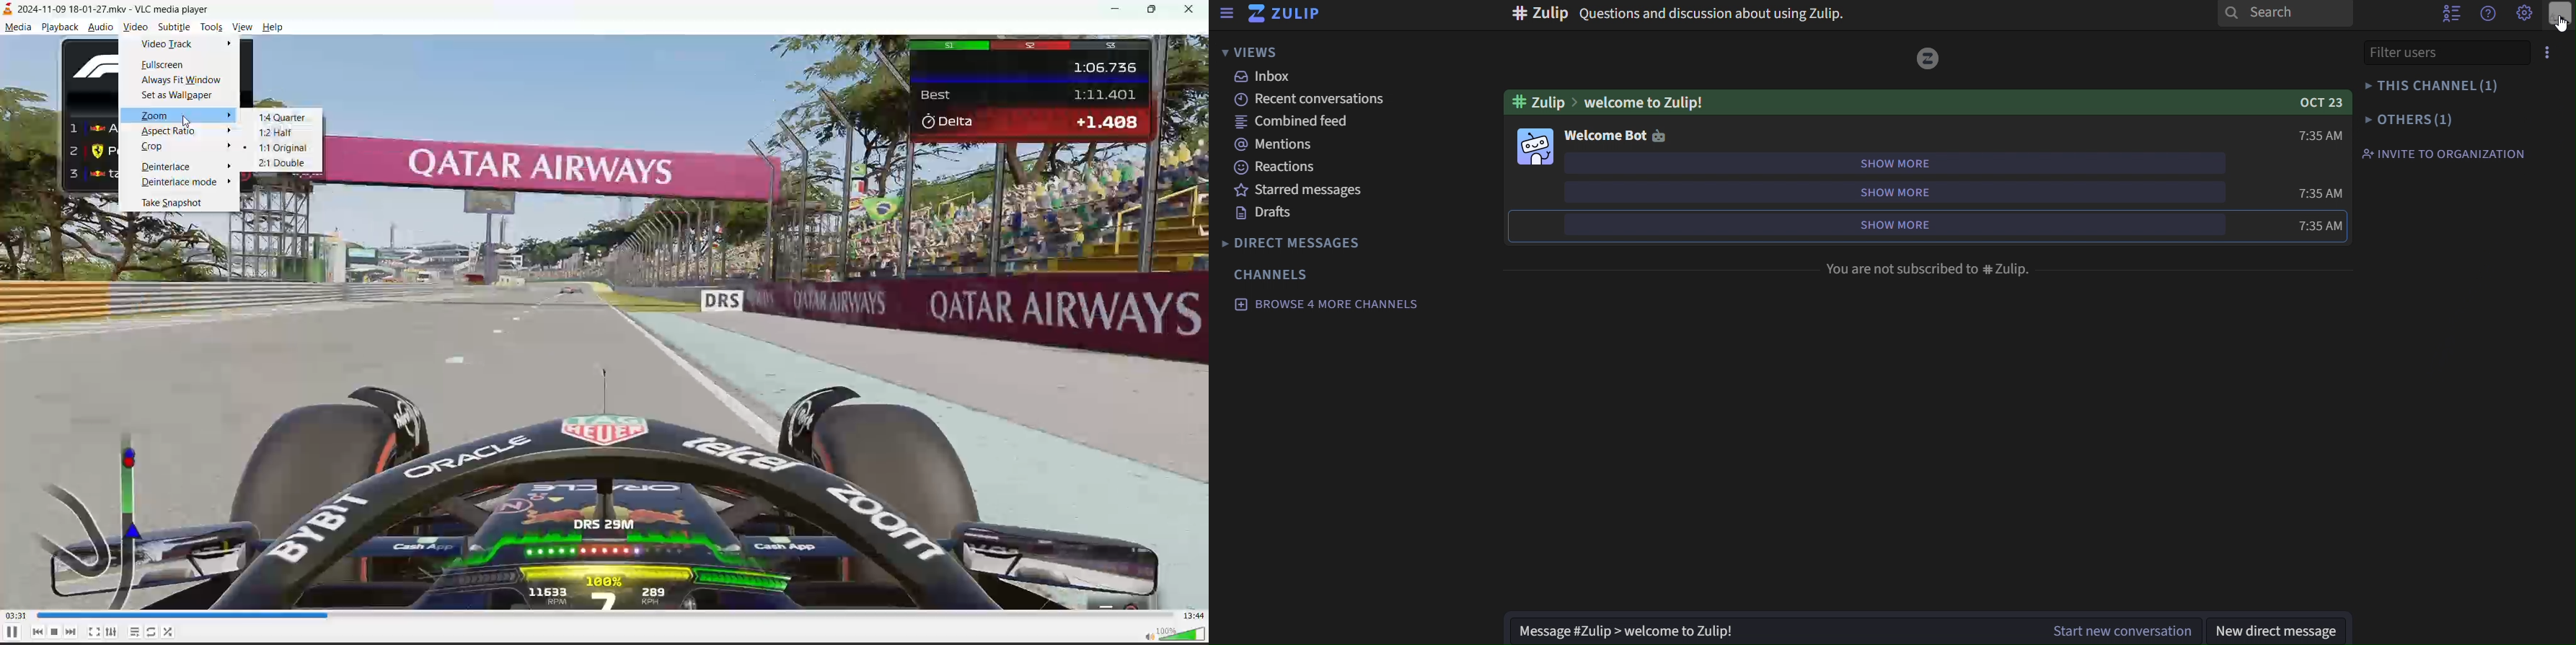  Describe the element at coordinates (1290, 14) in the screenshot. I see `zulip` at that location.